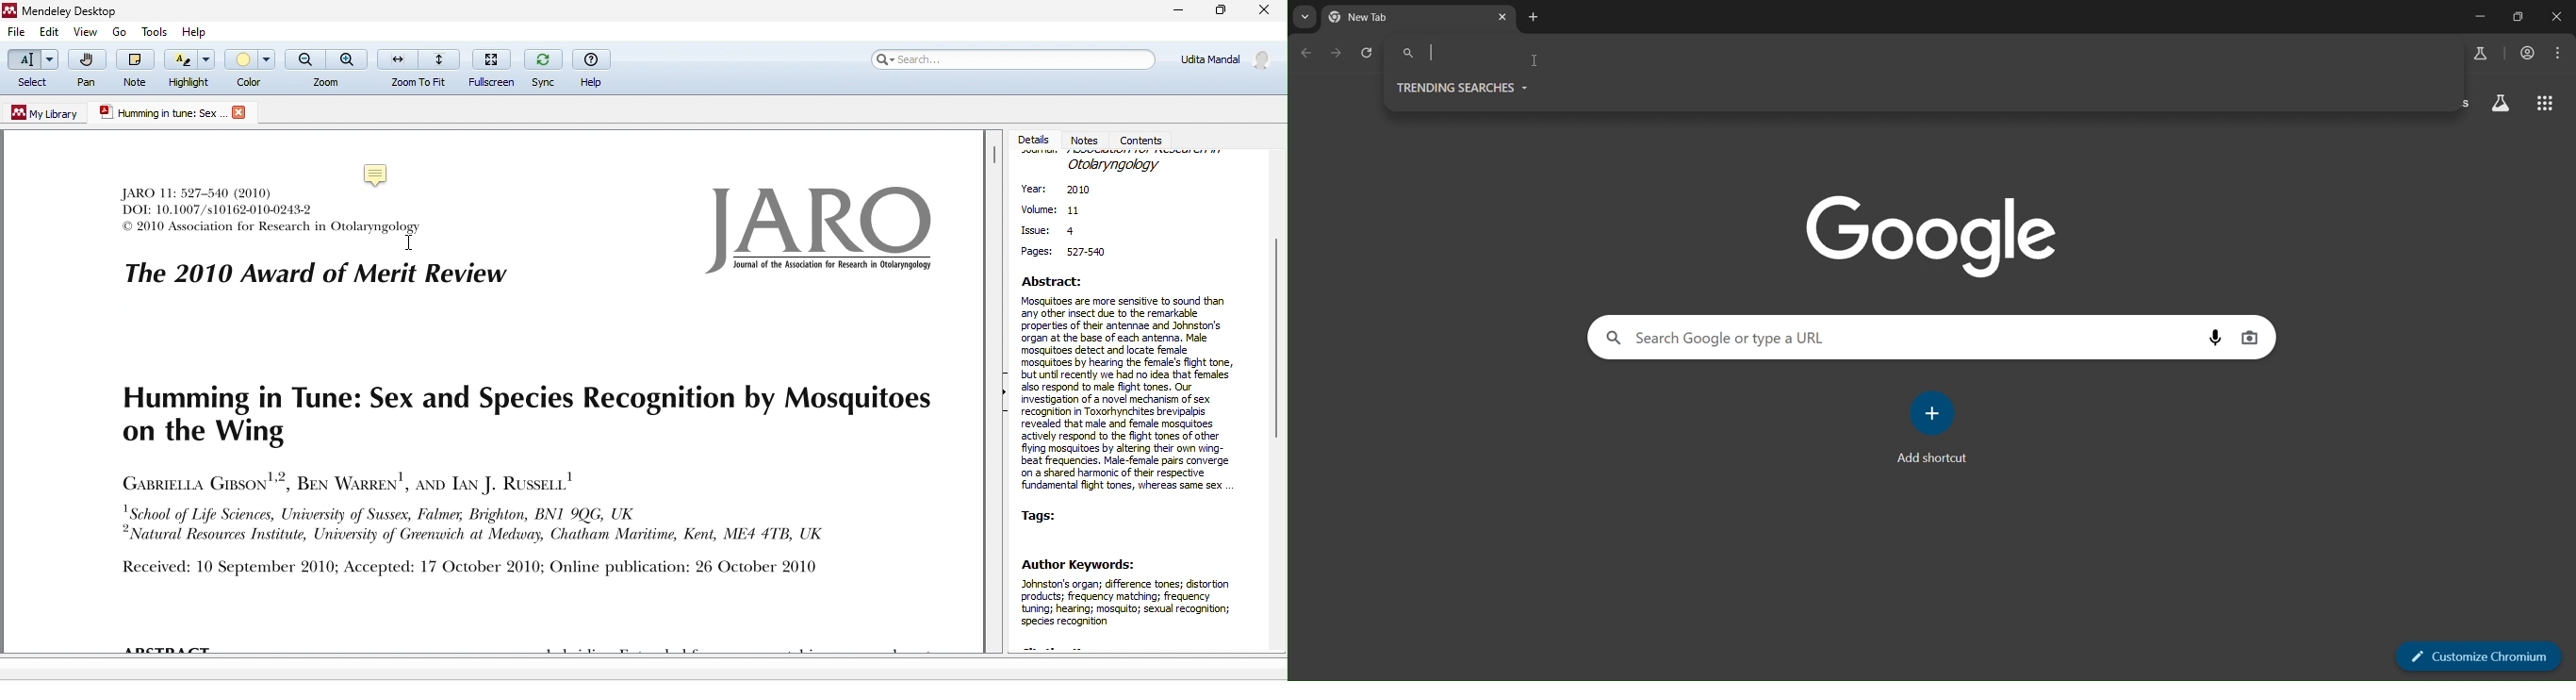 The height and width of the screenshot is (700, 2576). What do you see at coordinates (2557, 53) in the screenshot?
I see `menu` at bounding box center [2557, 53].